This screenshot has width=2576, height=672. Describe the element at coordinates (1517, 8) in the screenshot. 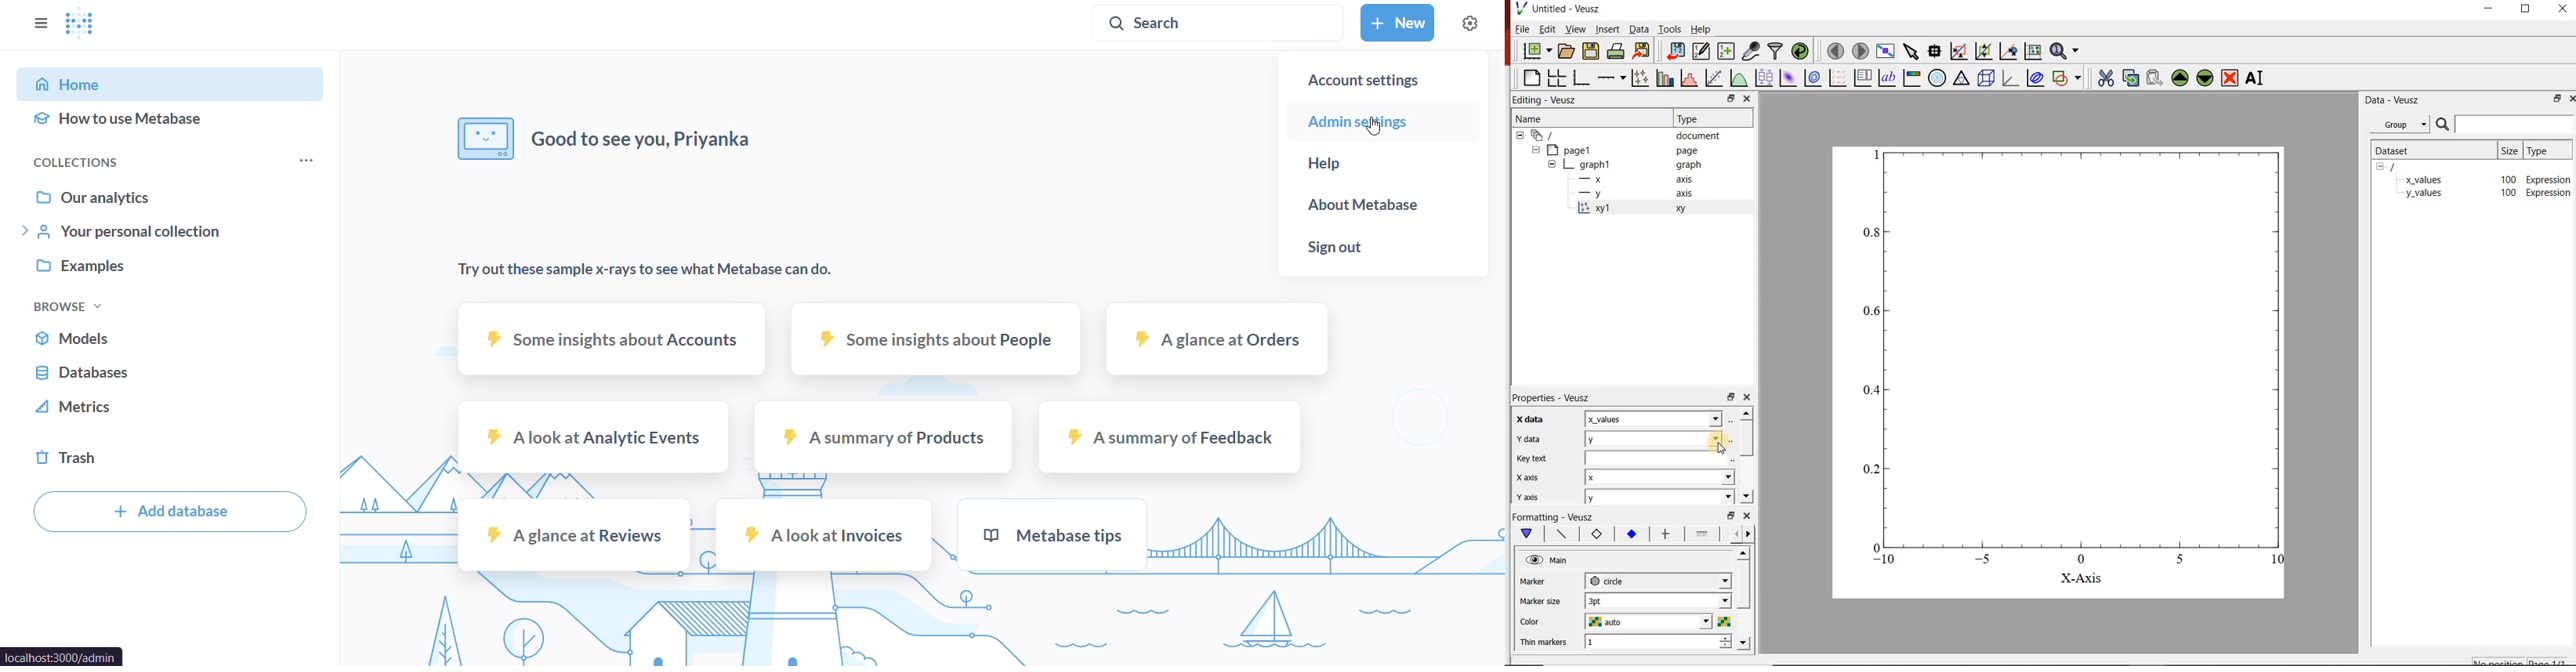

I see `veusz logo` at that location.